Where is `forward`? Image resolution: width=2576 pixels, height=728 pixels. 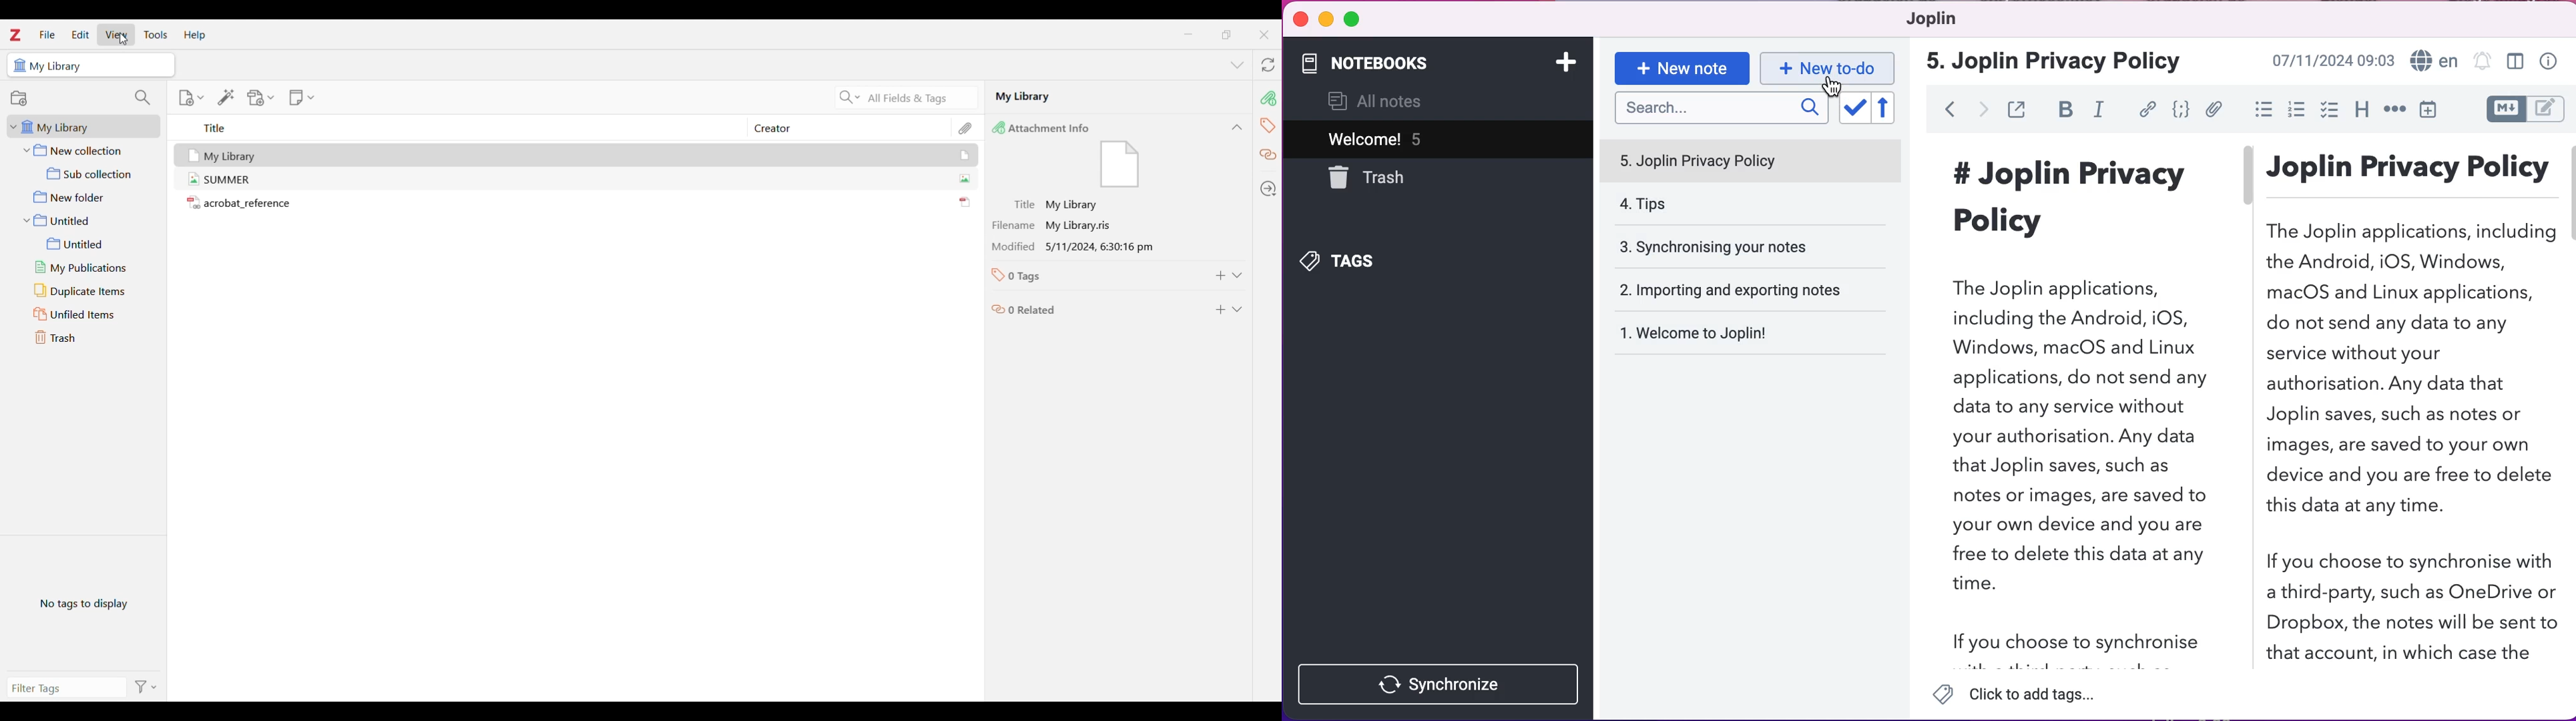
forward is located at coordinates (1984, 112).